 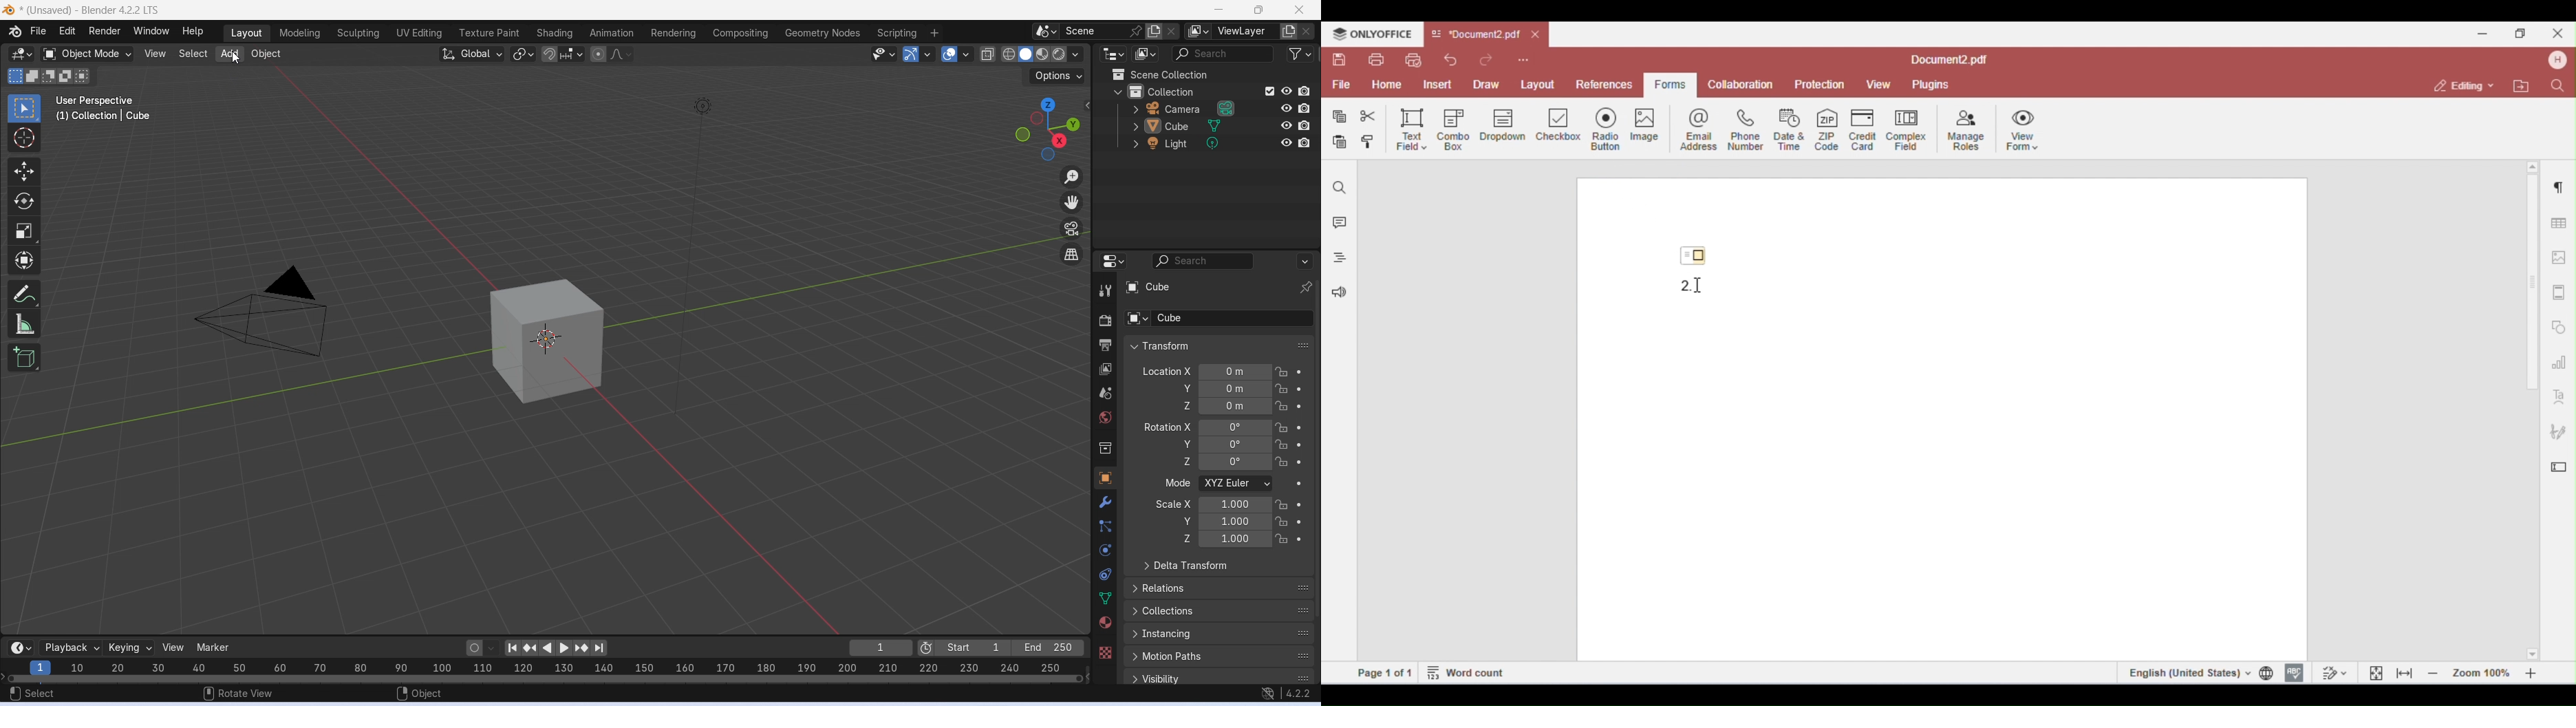 I want to click on print preview, so click(x=1413, y=60).